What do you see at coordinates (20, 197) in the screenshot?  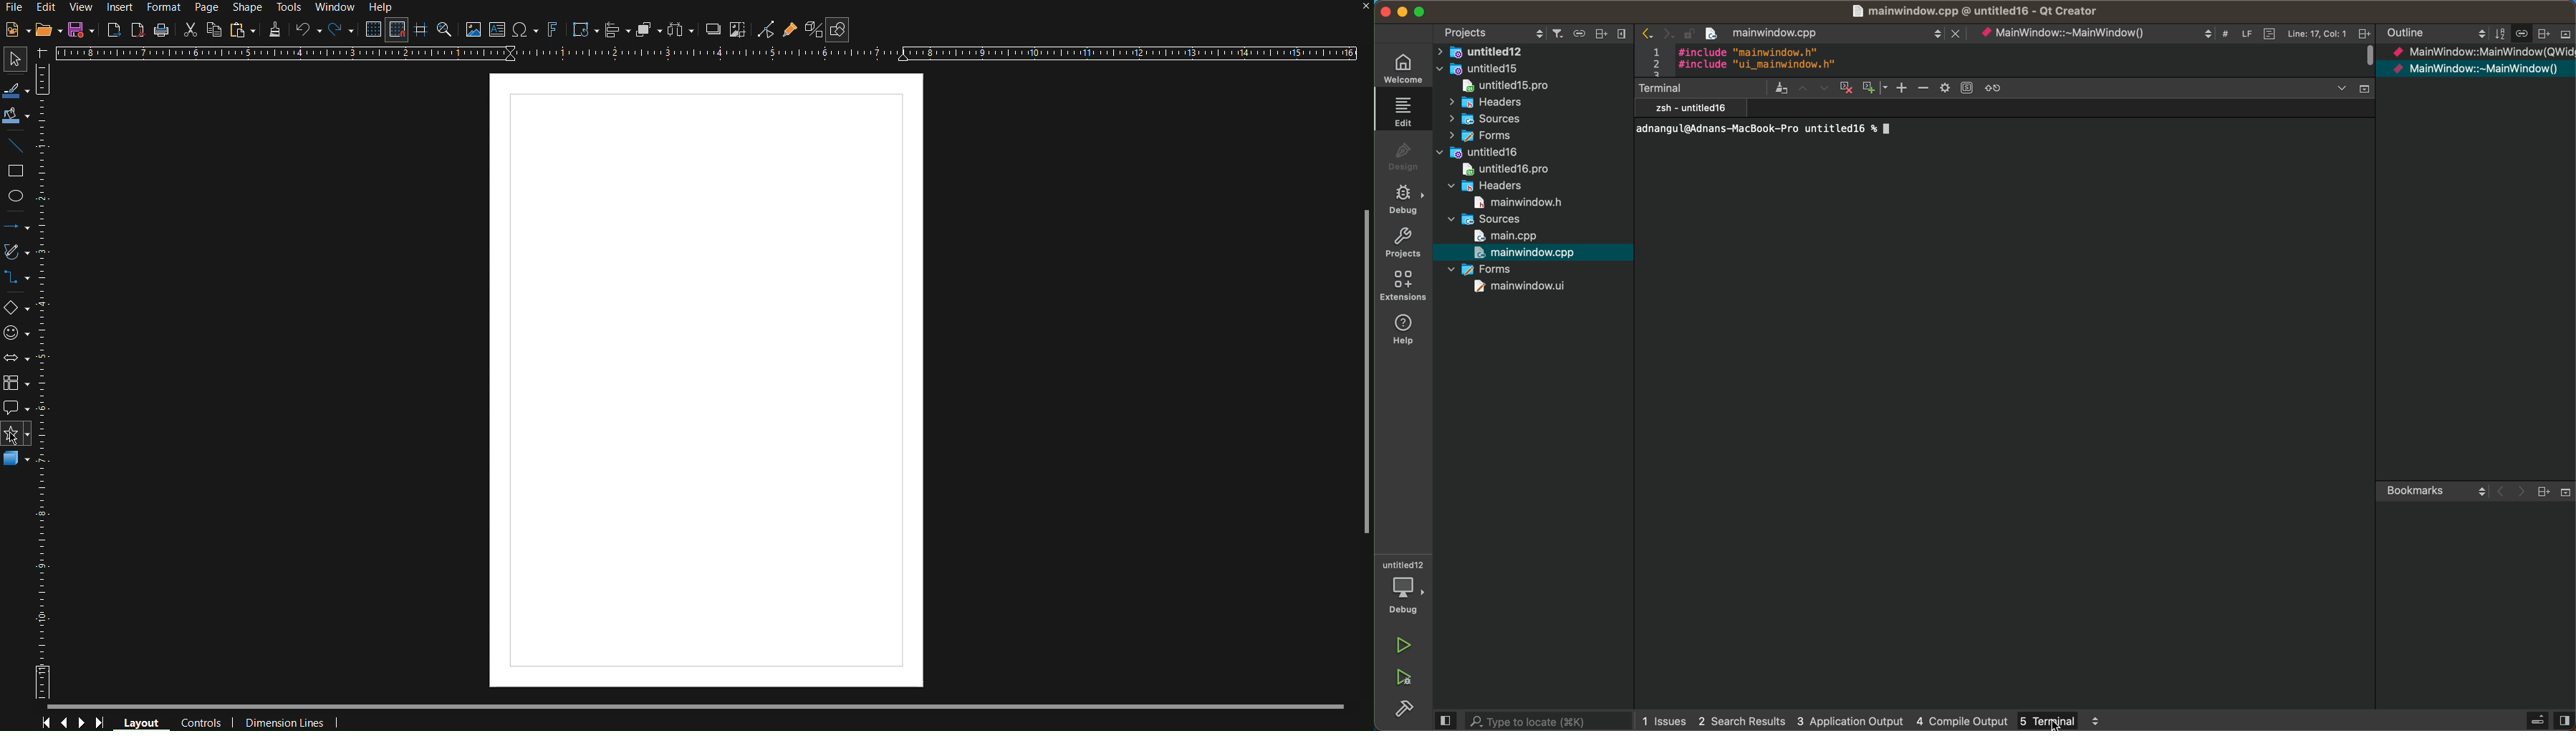 I see `Ellipse` at bounding box center [20, 197].